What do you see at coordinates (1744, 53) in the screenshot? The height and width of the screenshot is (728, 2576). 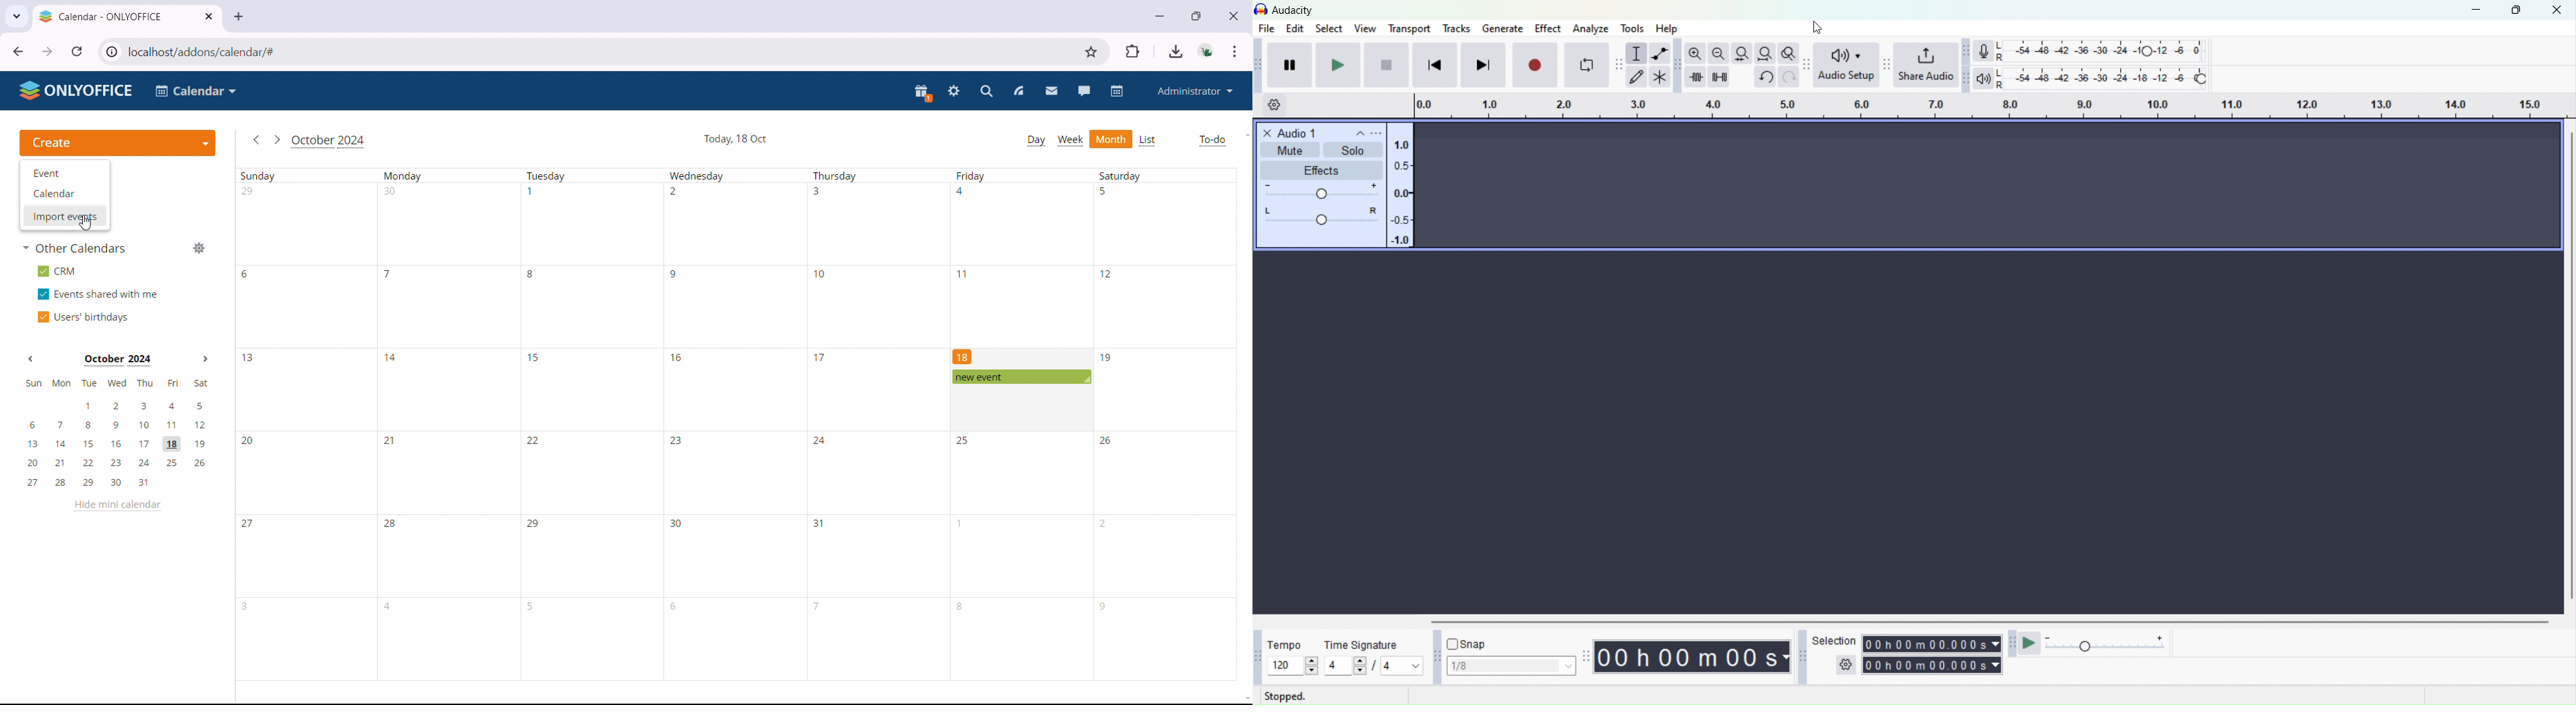 I see `Fit selection to width` at bounding box center [1744, 53].